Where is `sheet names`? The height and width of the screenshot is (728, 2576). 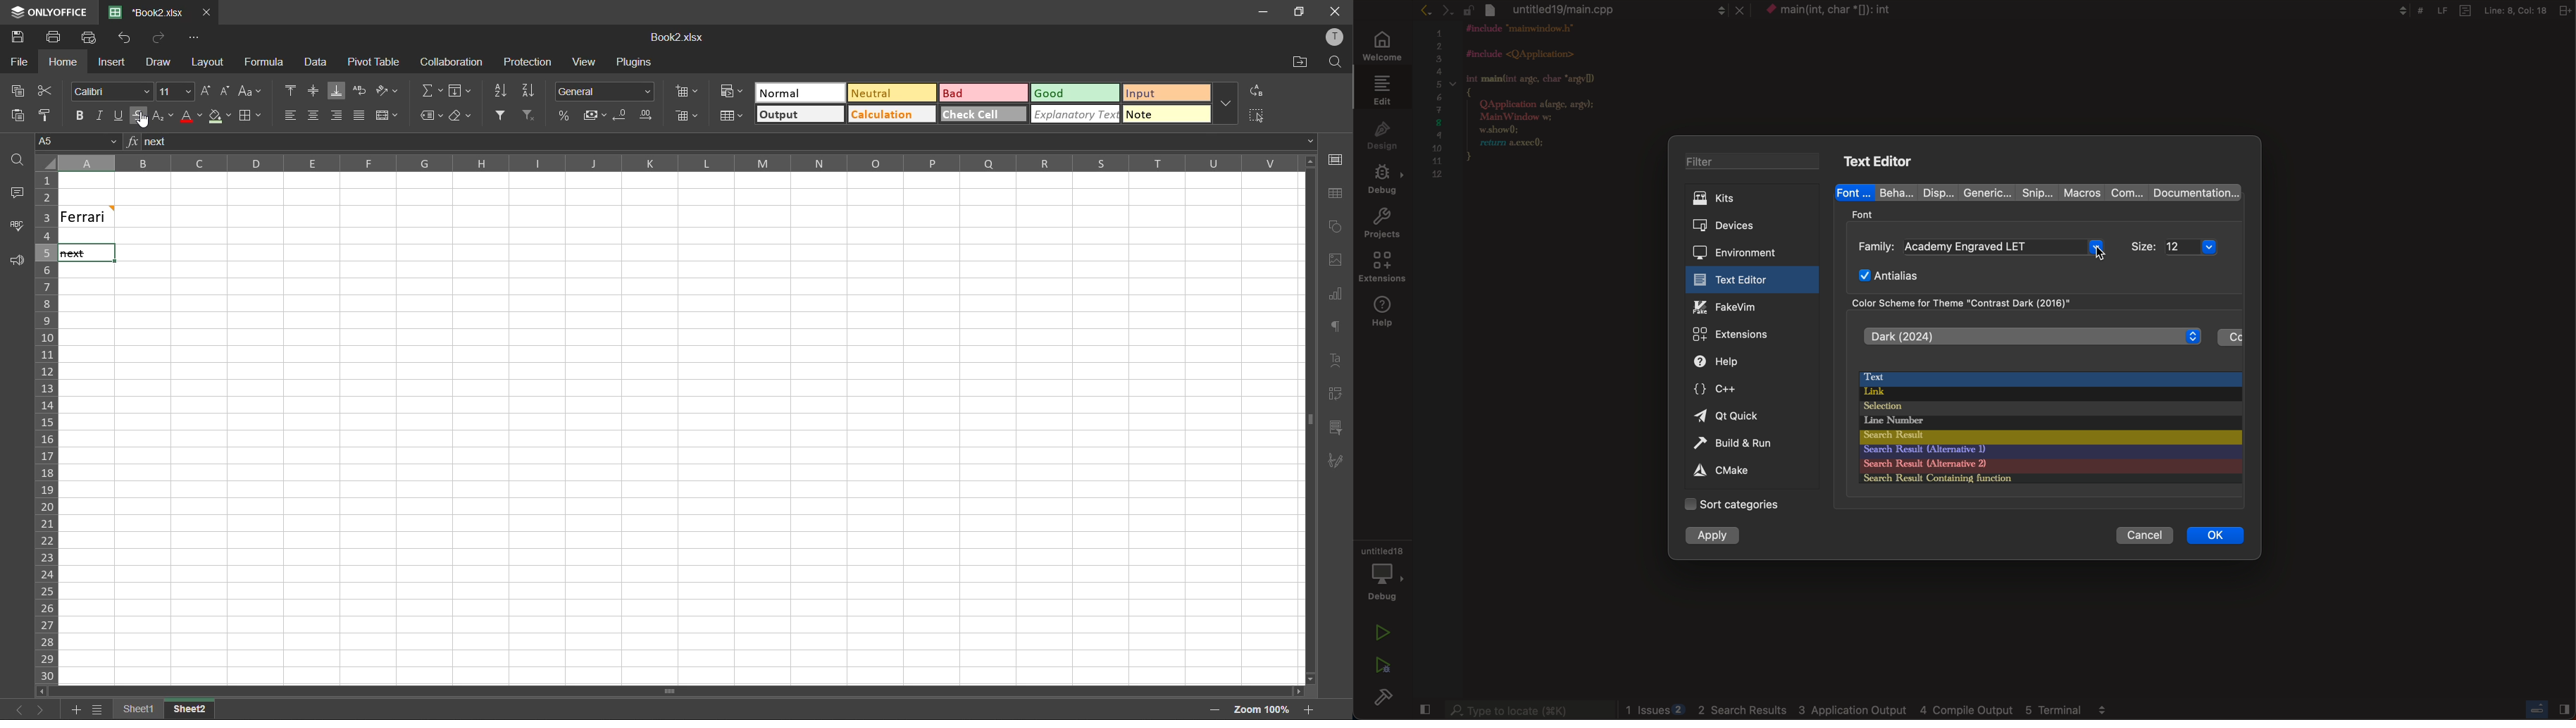 sheet names is located at coordinates (97, 710).